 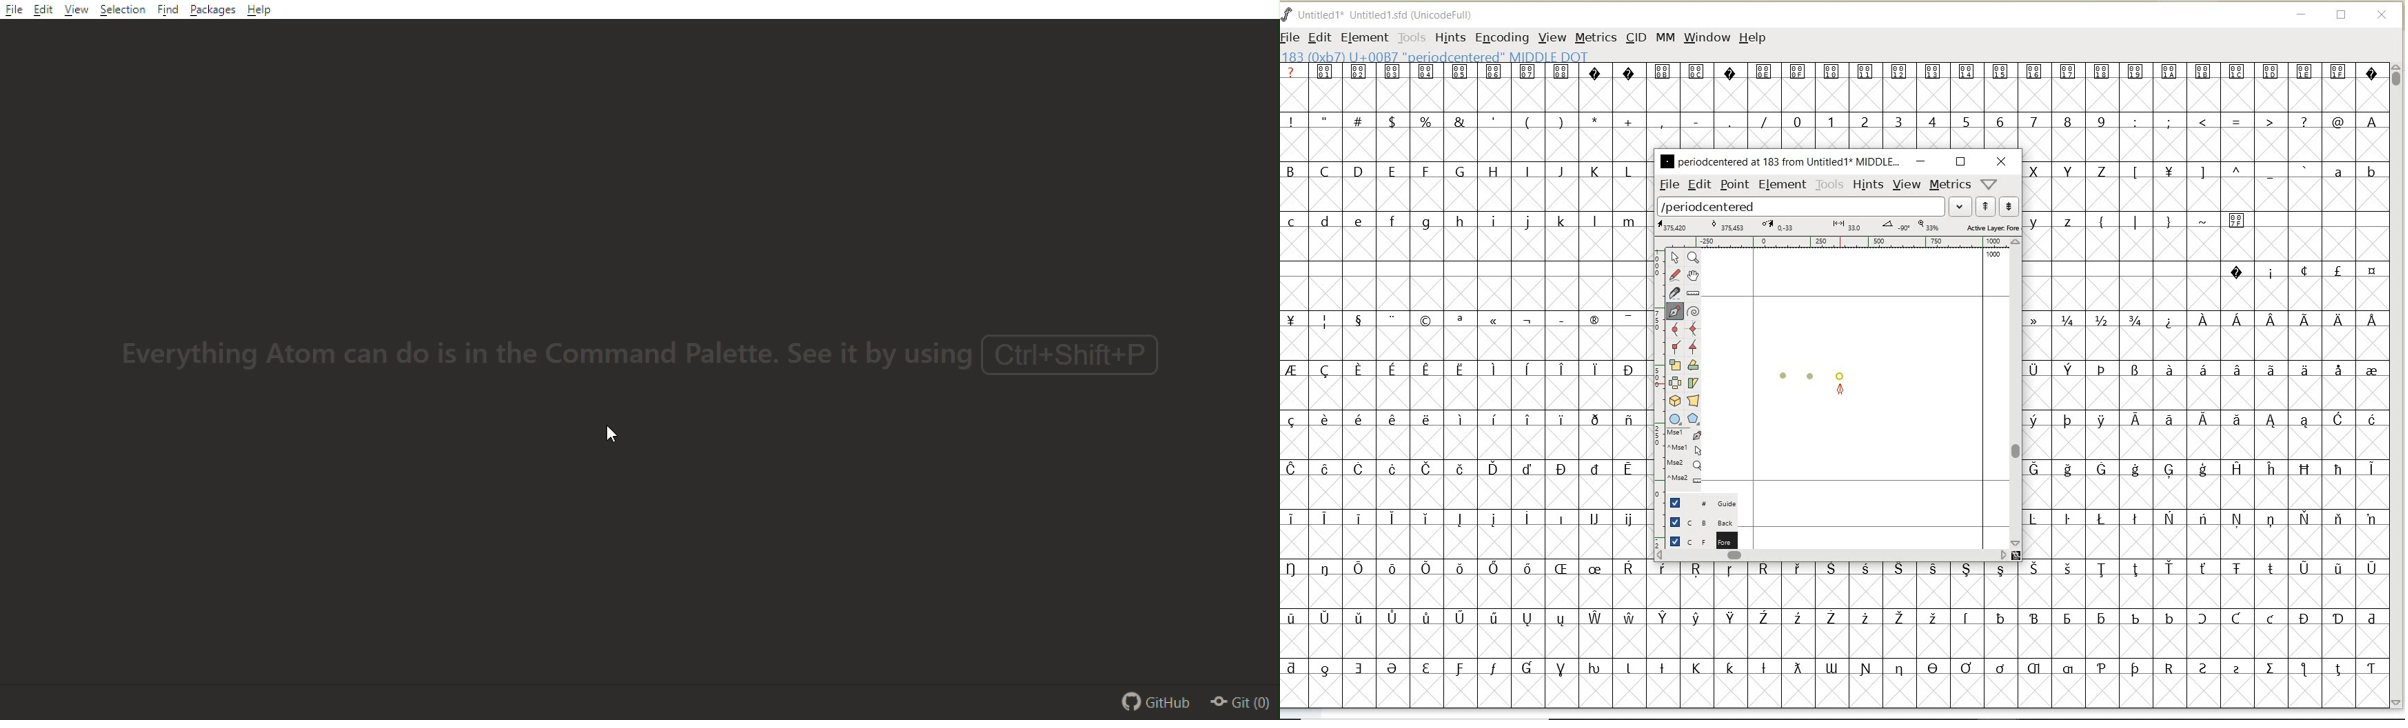 What do you see at coordinates (1552, 38) in the screenshot?
I see `VIEW` at bounding box center [1552, 38].